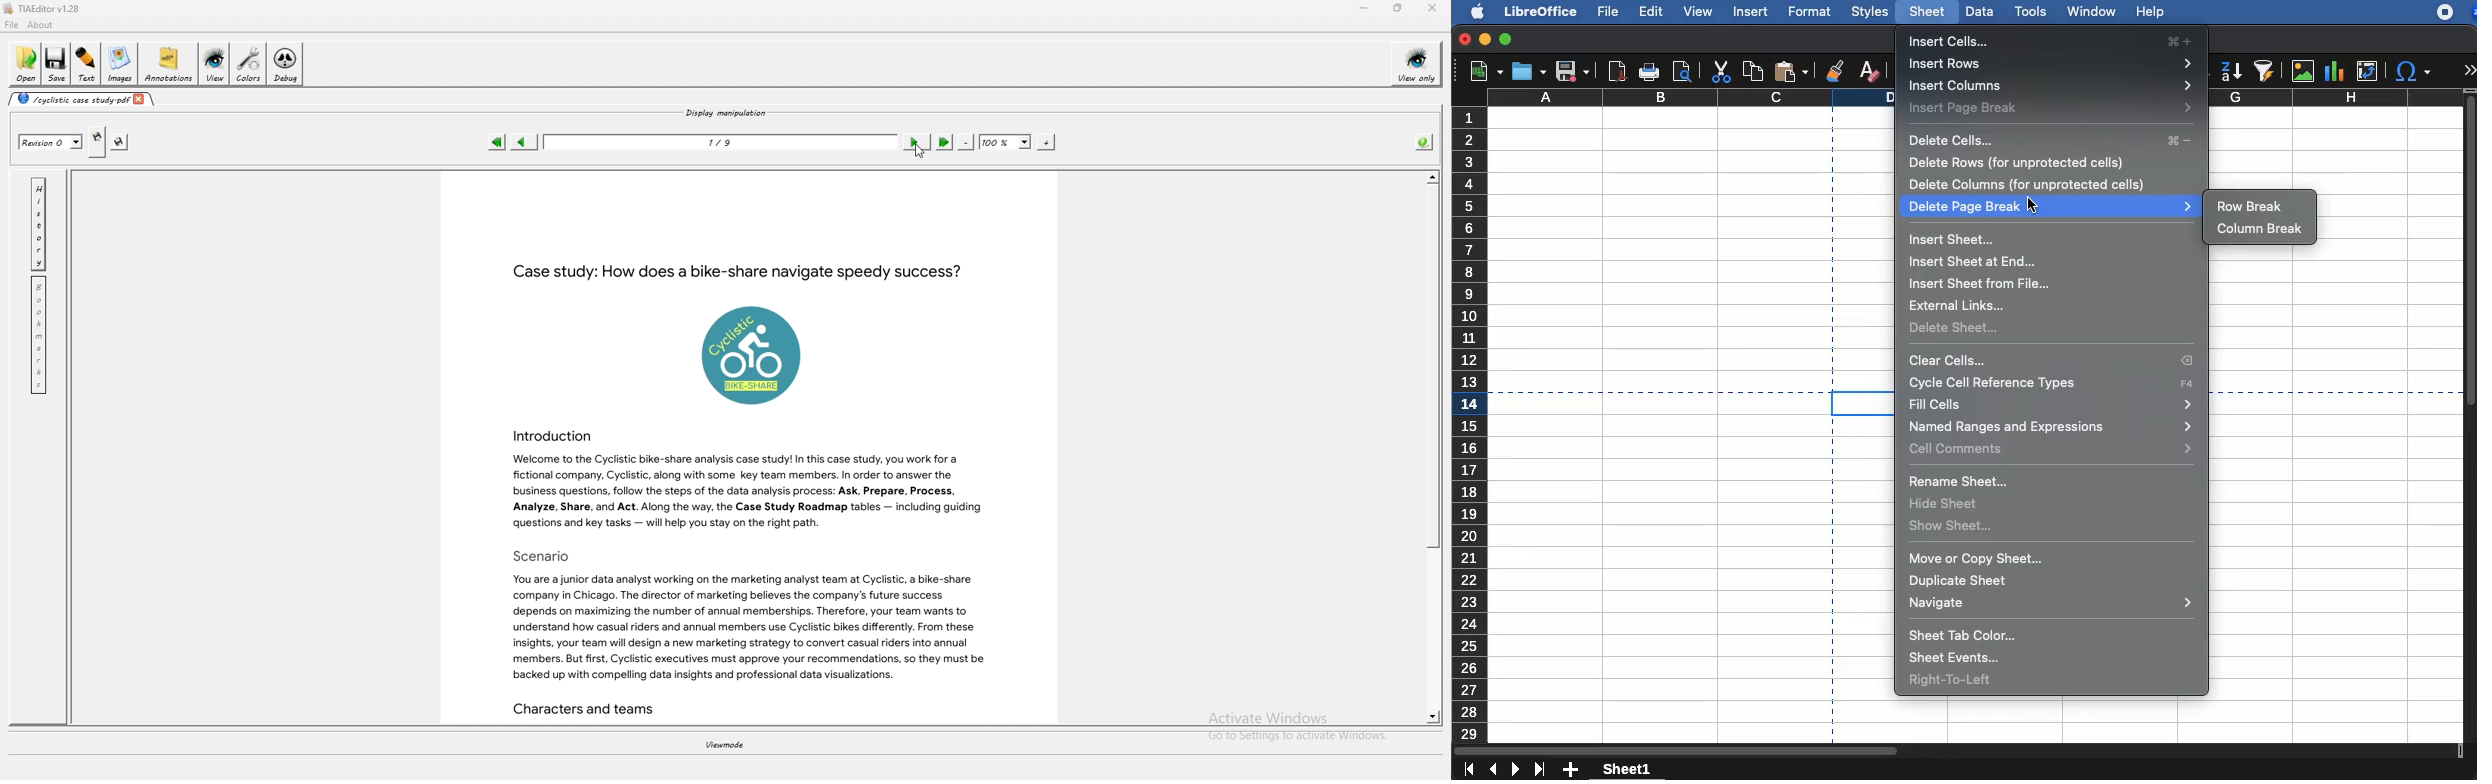 The image size is (2492, 784). Describe the element at coordinates (2049, 603) in the screenshot. I see `navigate` at that location.